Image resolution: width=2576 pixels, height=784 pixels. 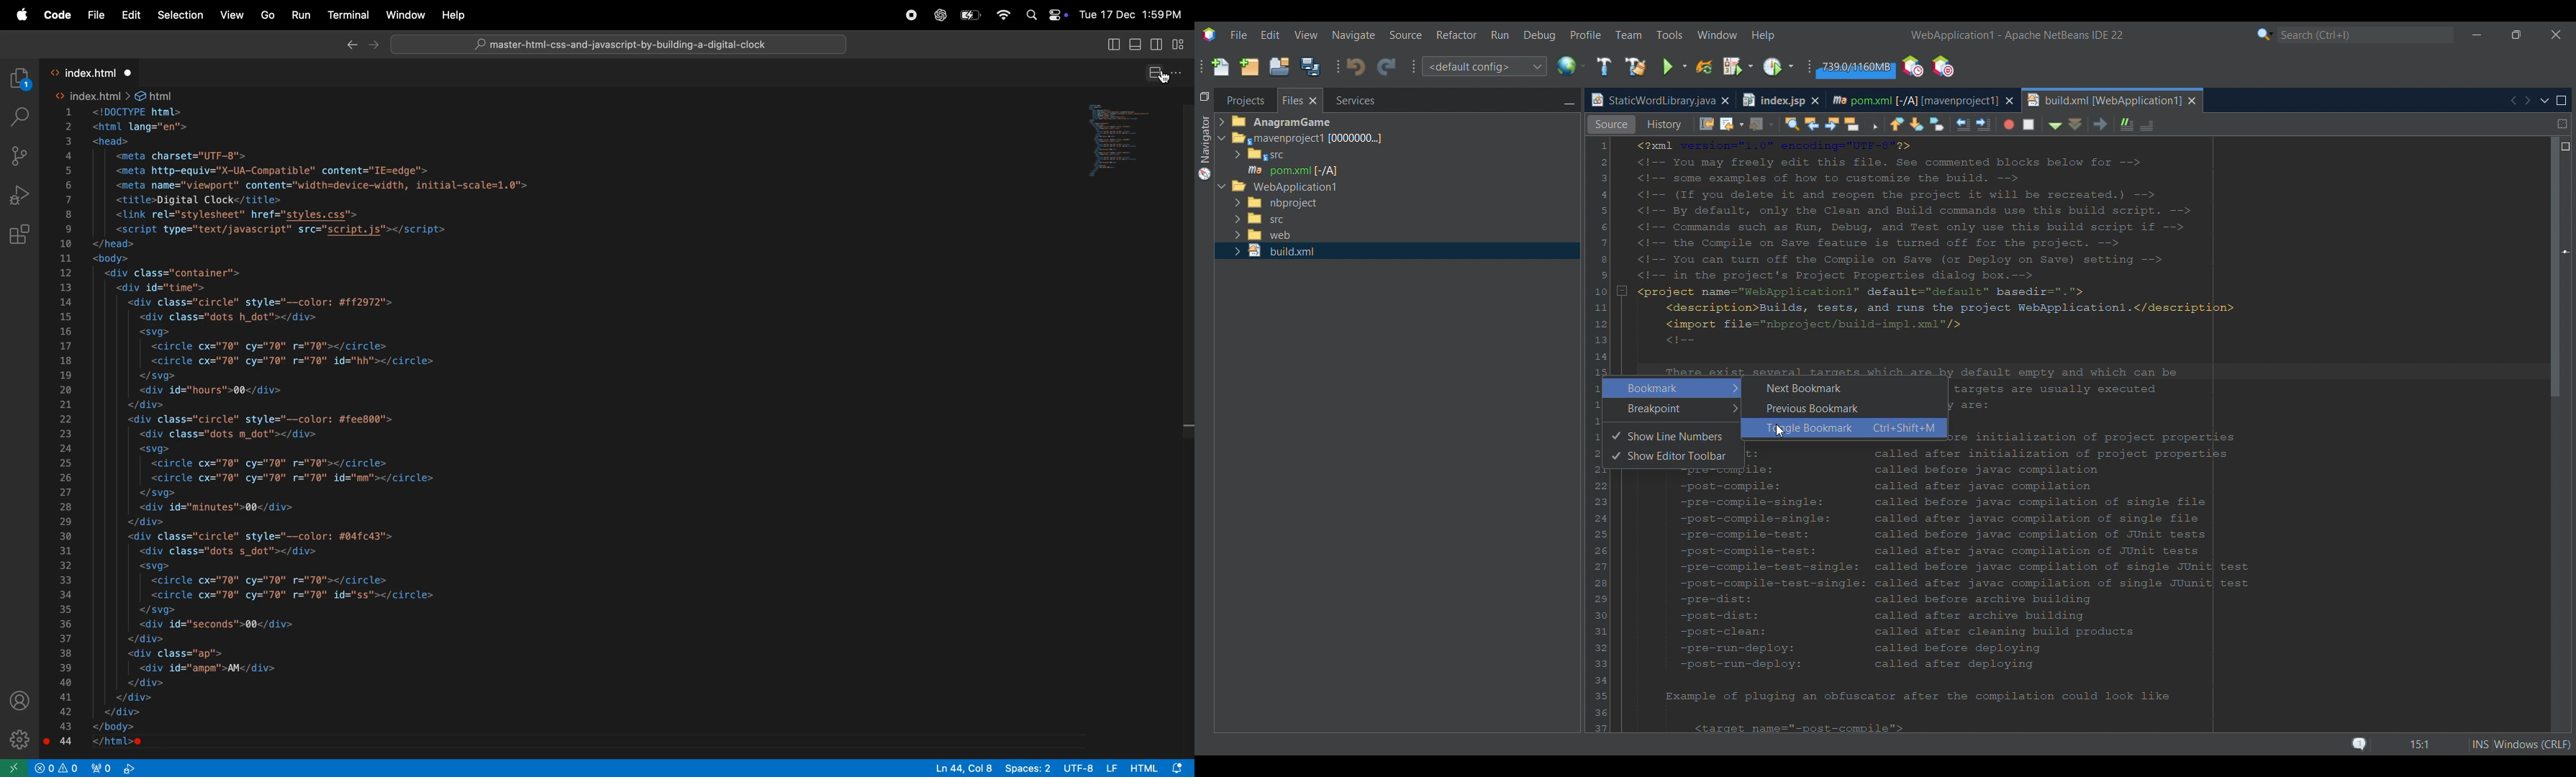 I want to click on IDE's default browser, so click(x=1572, y=66).